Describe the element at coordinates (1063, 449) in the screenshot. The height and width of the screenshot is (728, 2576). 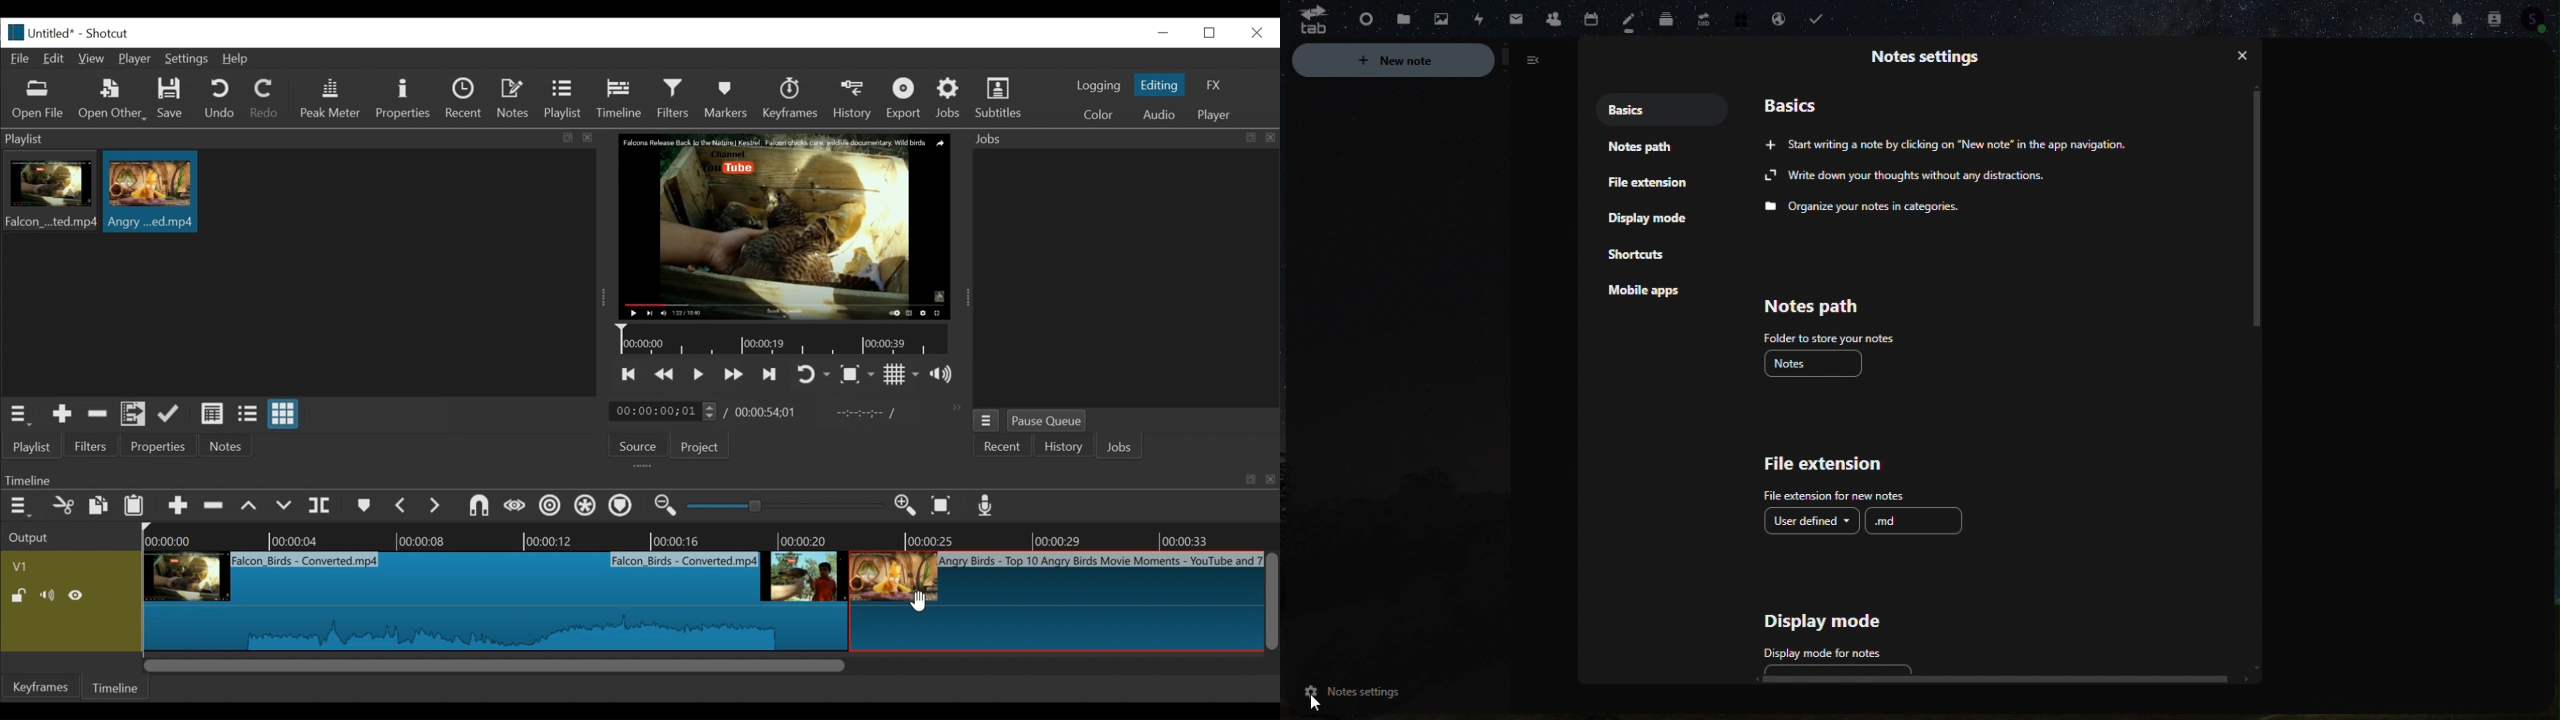
I see `History` at that location.